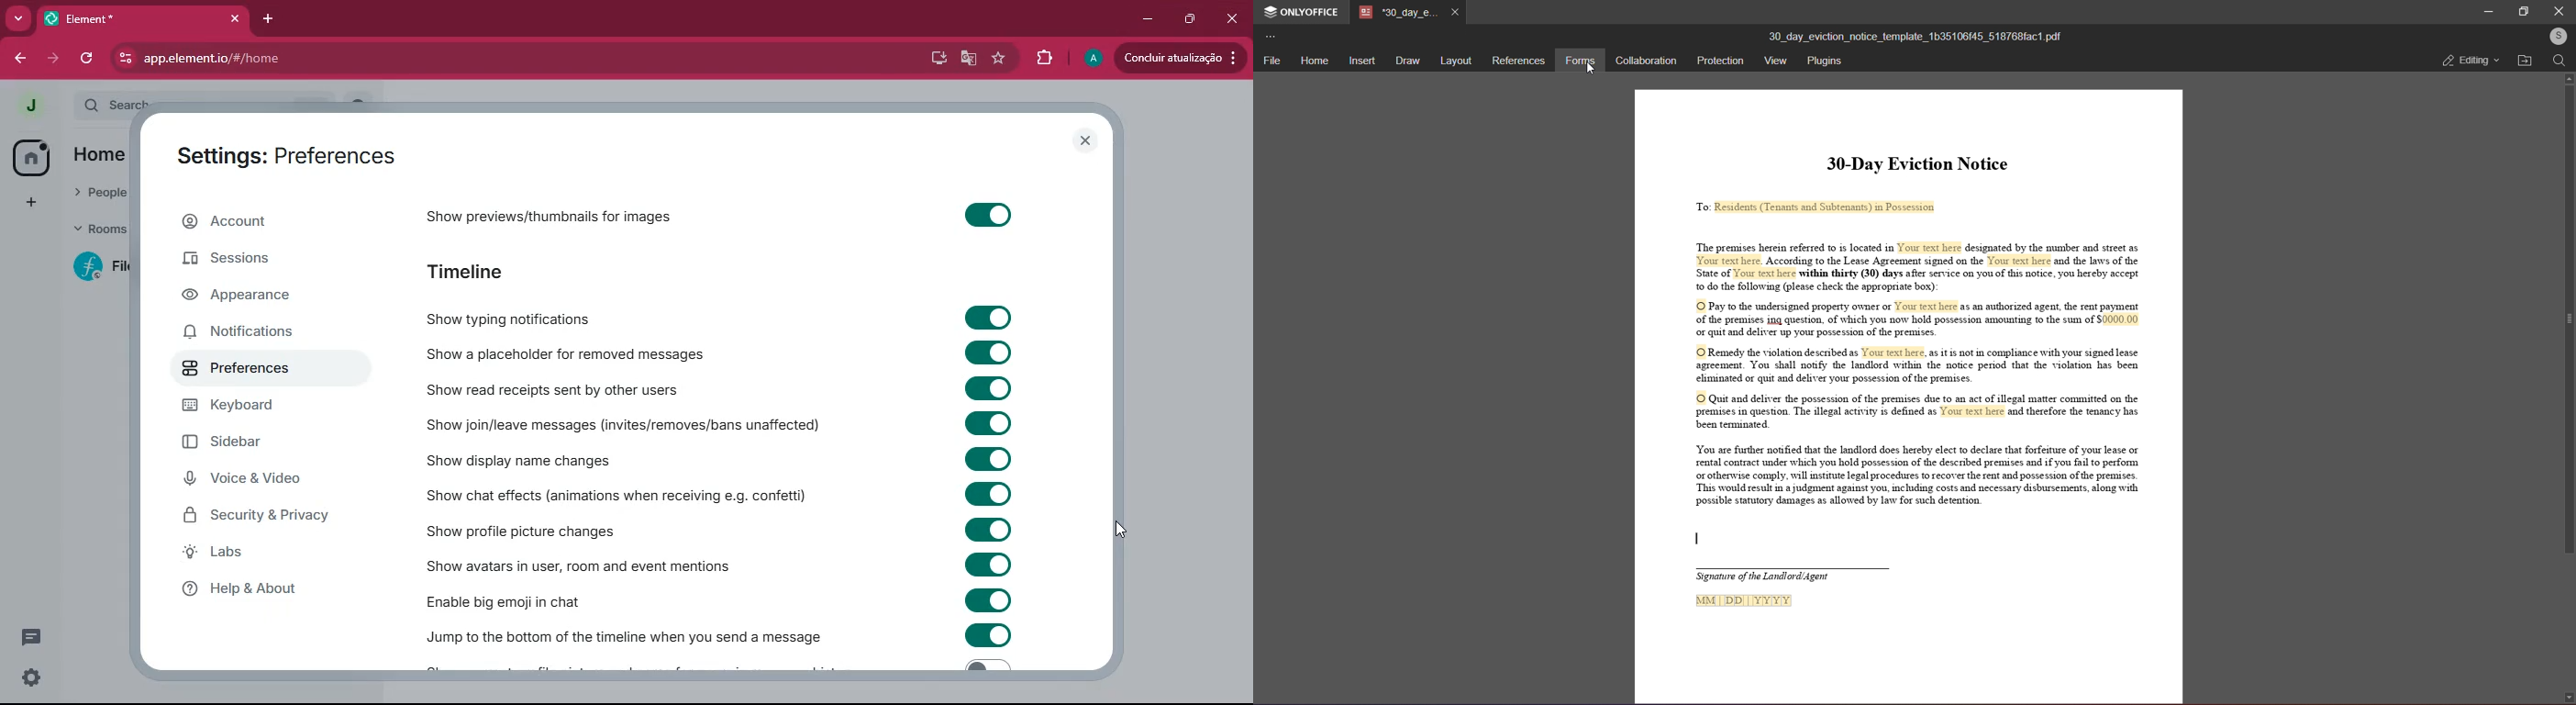  Describe the element at coordinates (1314, 60) in the screenshot. I see `home` at that location.